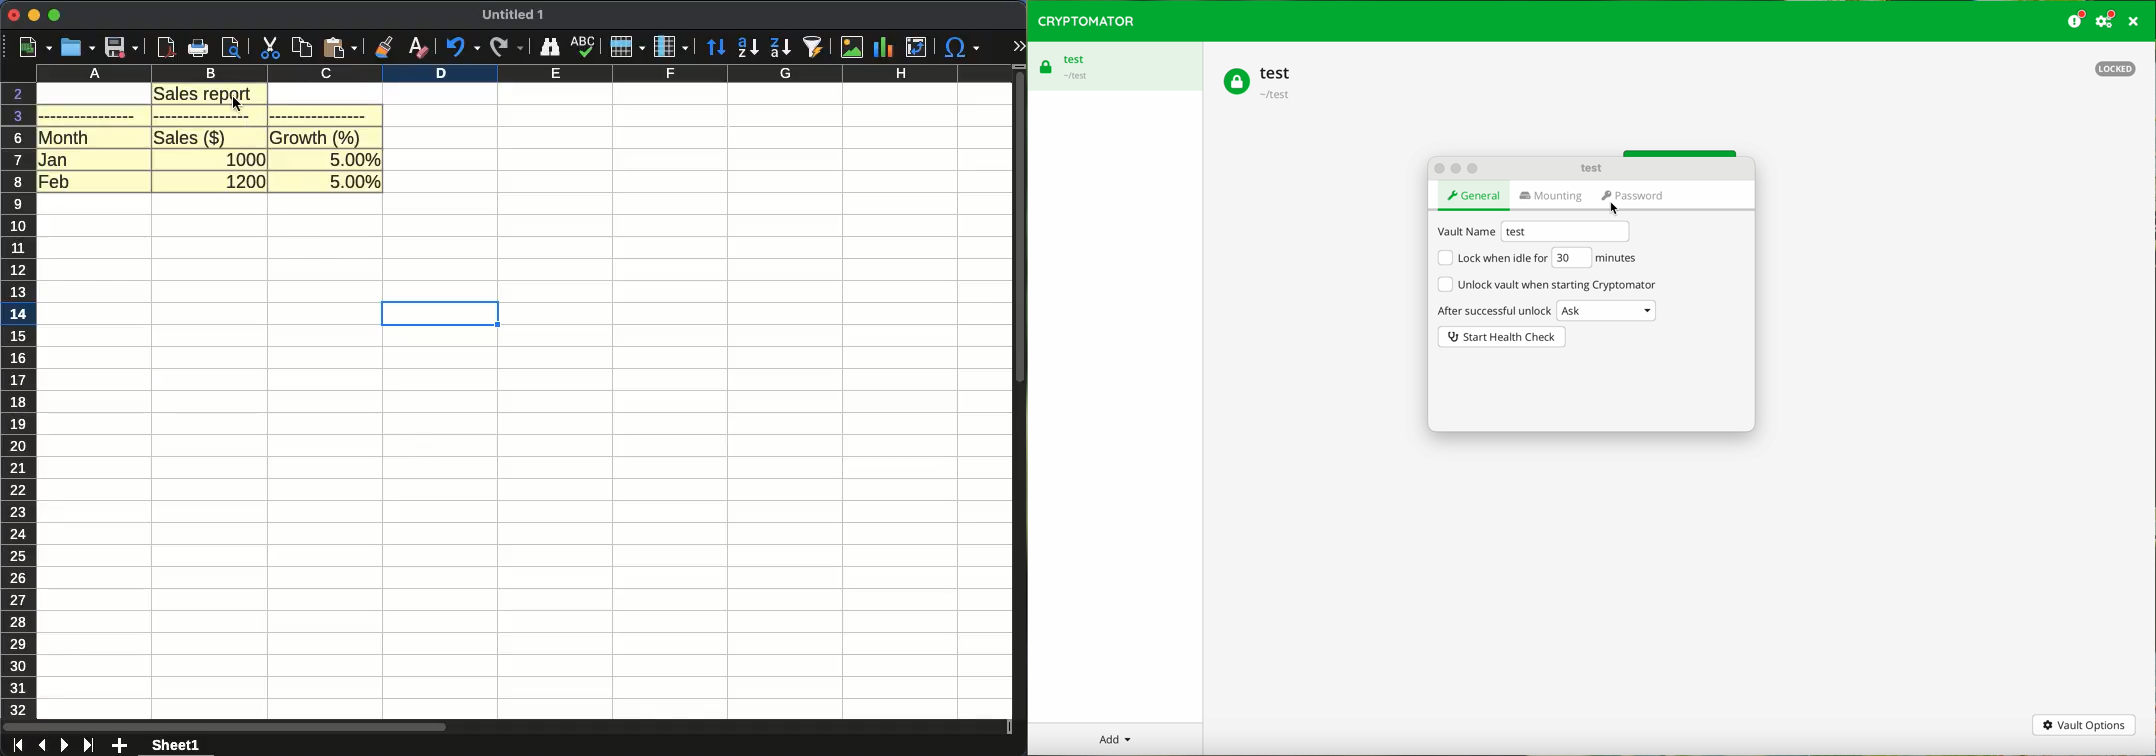 The image size is (2156, 756). What do you see at coordinates (355, 157) in the screenshot?
I see `5.00%` at bounding box center [355, 157].